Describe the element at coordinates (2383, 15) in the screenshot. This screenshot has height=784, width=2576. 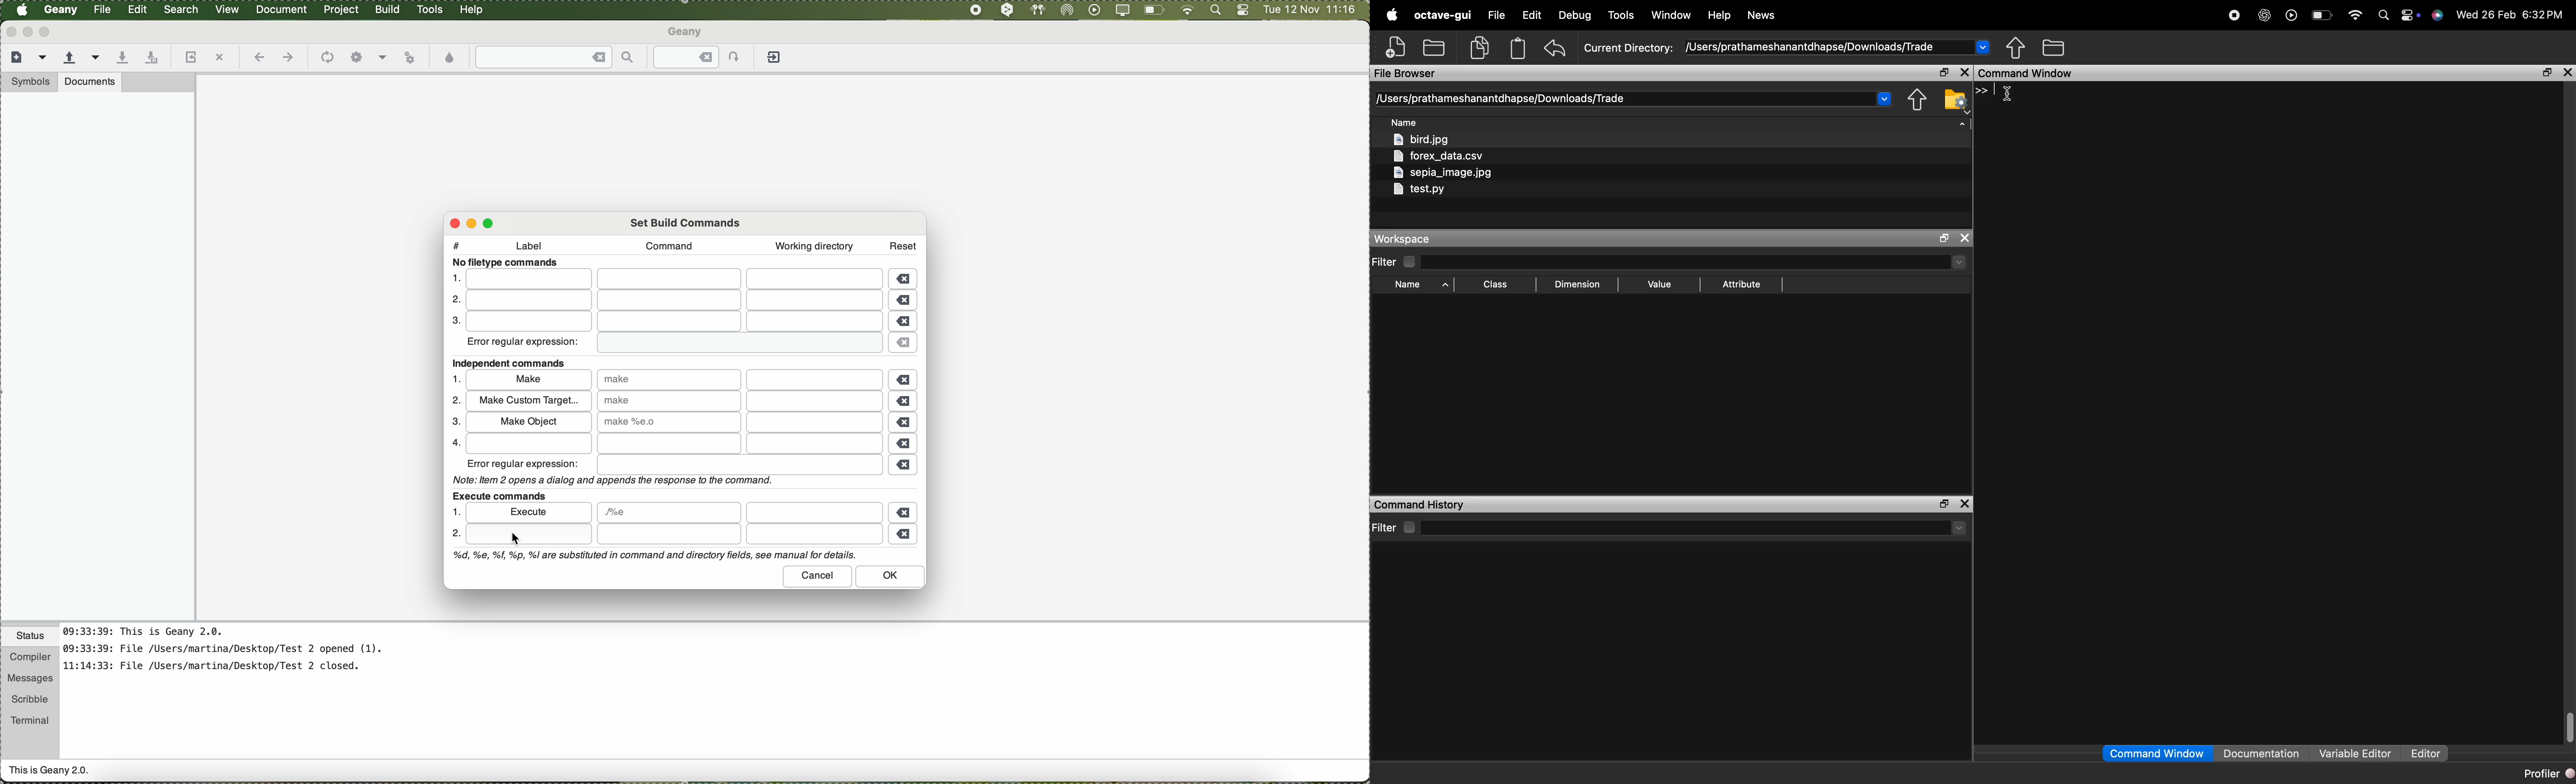
I see `search` at that location.